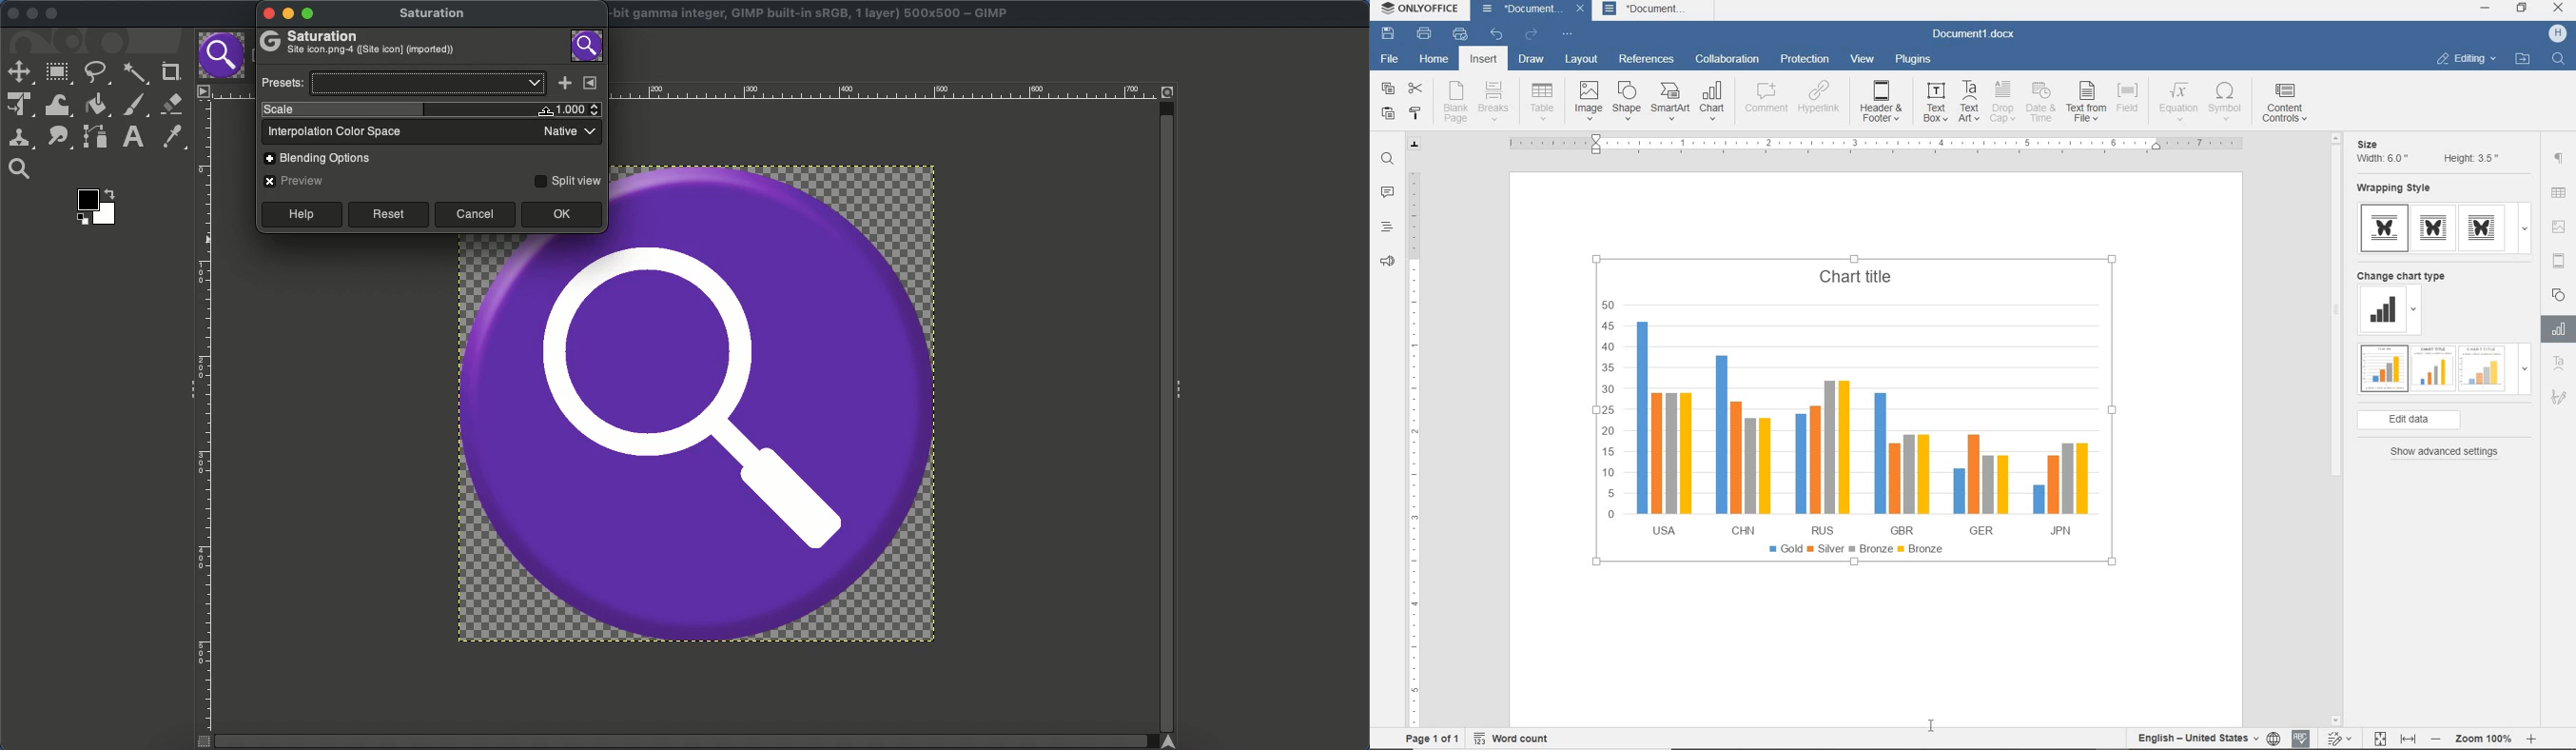 This screenshot has width=2576, height=756. Describe the element at coordinates (1424, 34) in the screenshot. I see `print` at that location.